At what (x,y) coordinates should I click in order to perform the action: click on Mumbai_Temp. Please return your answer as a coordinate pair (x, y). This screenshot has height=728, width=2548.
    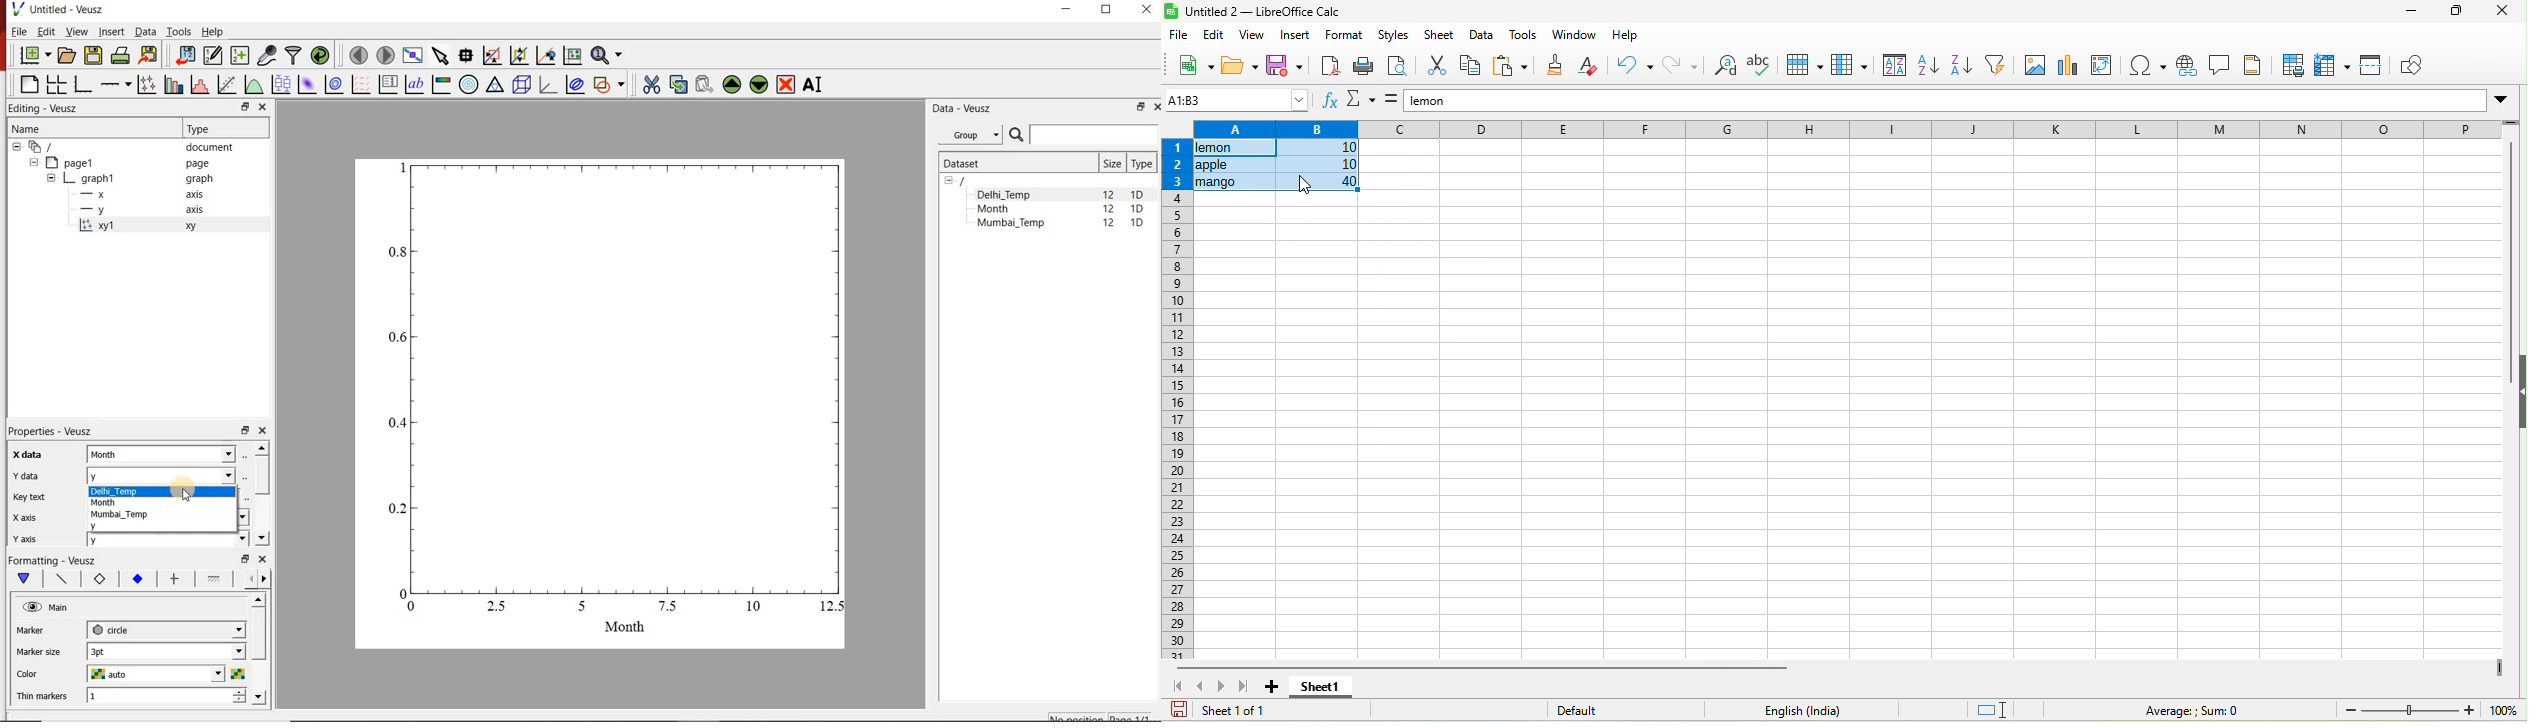
    Looking at the image, I should click on (121, 515).